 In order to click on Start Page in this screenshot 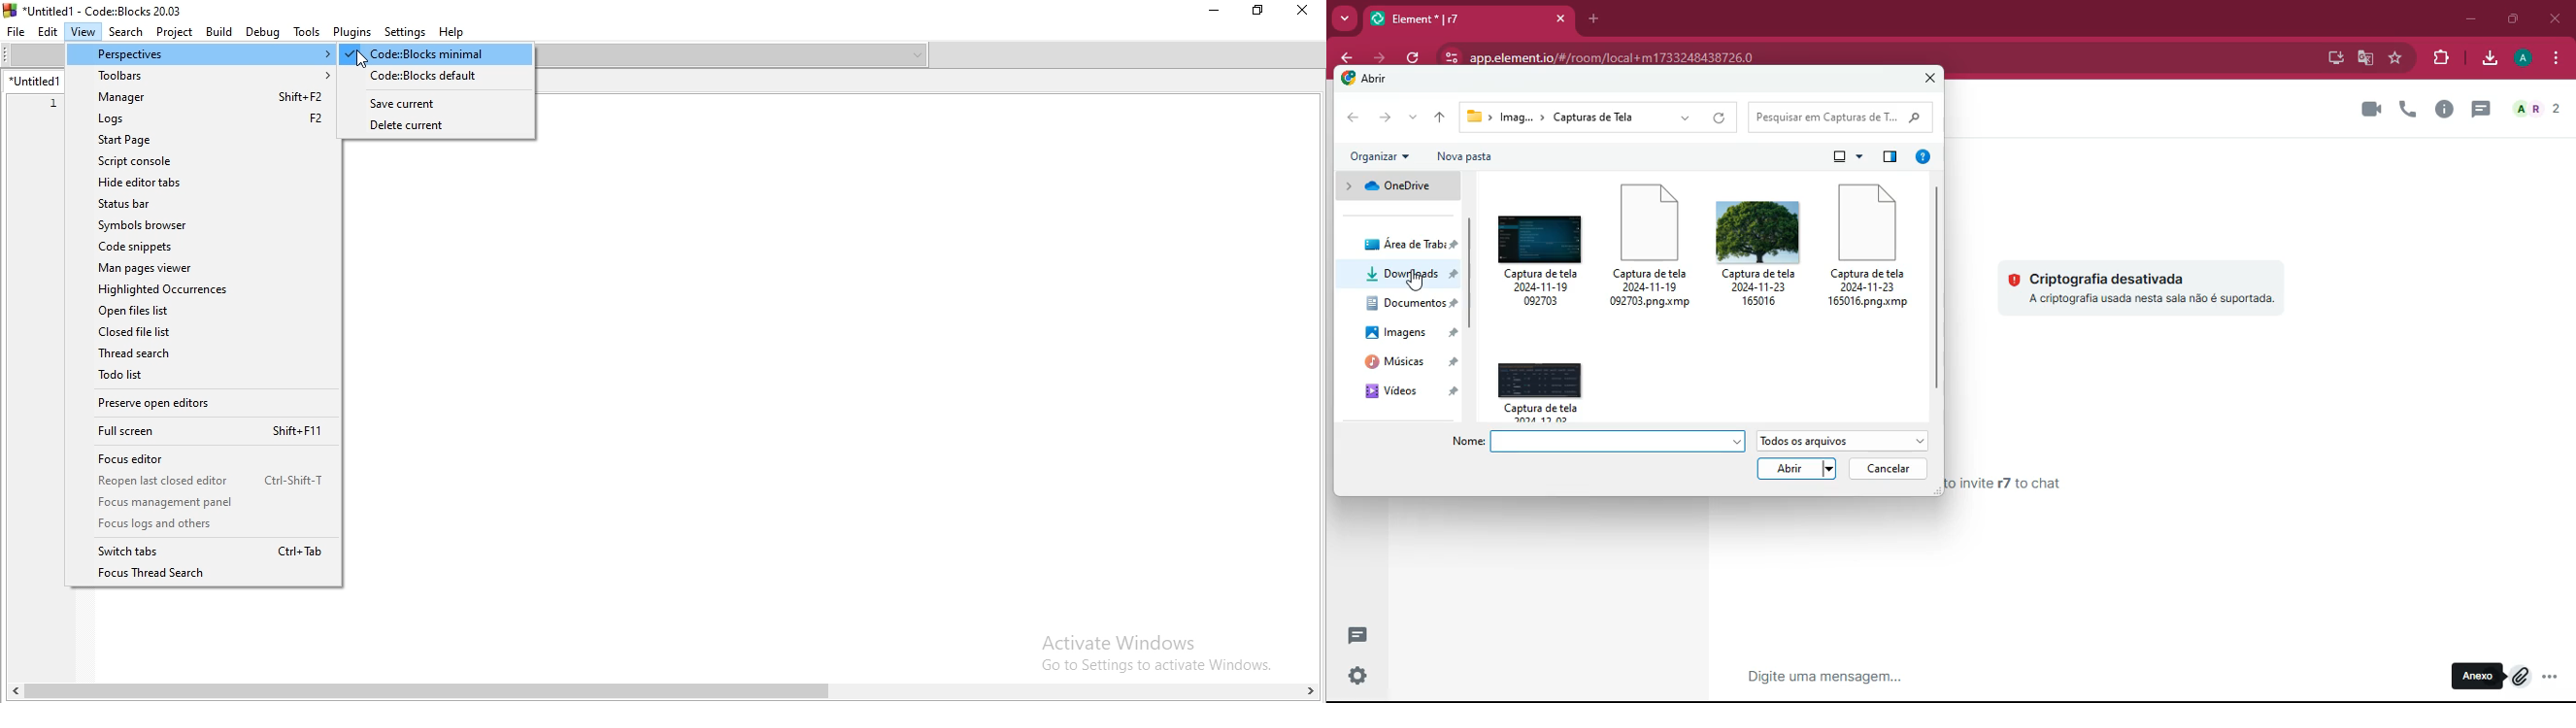, I will do `click(204, 141)`.